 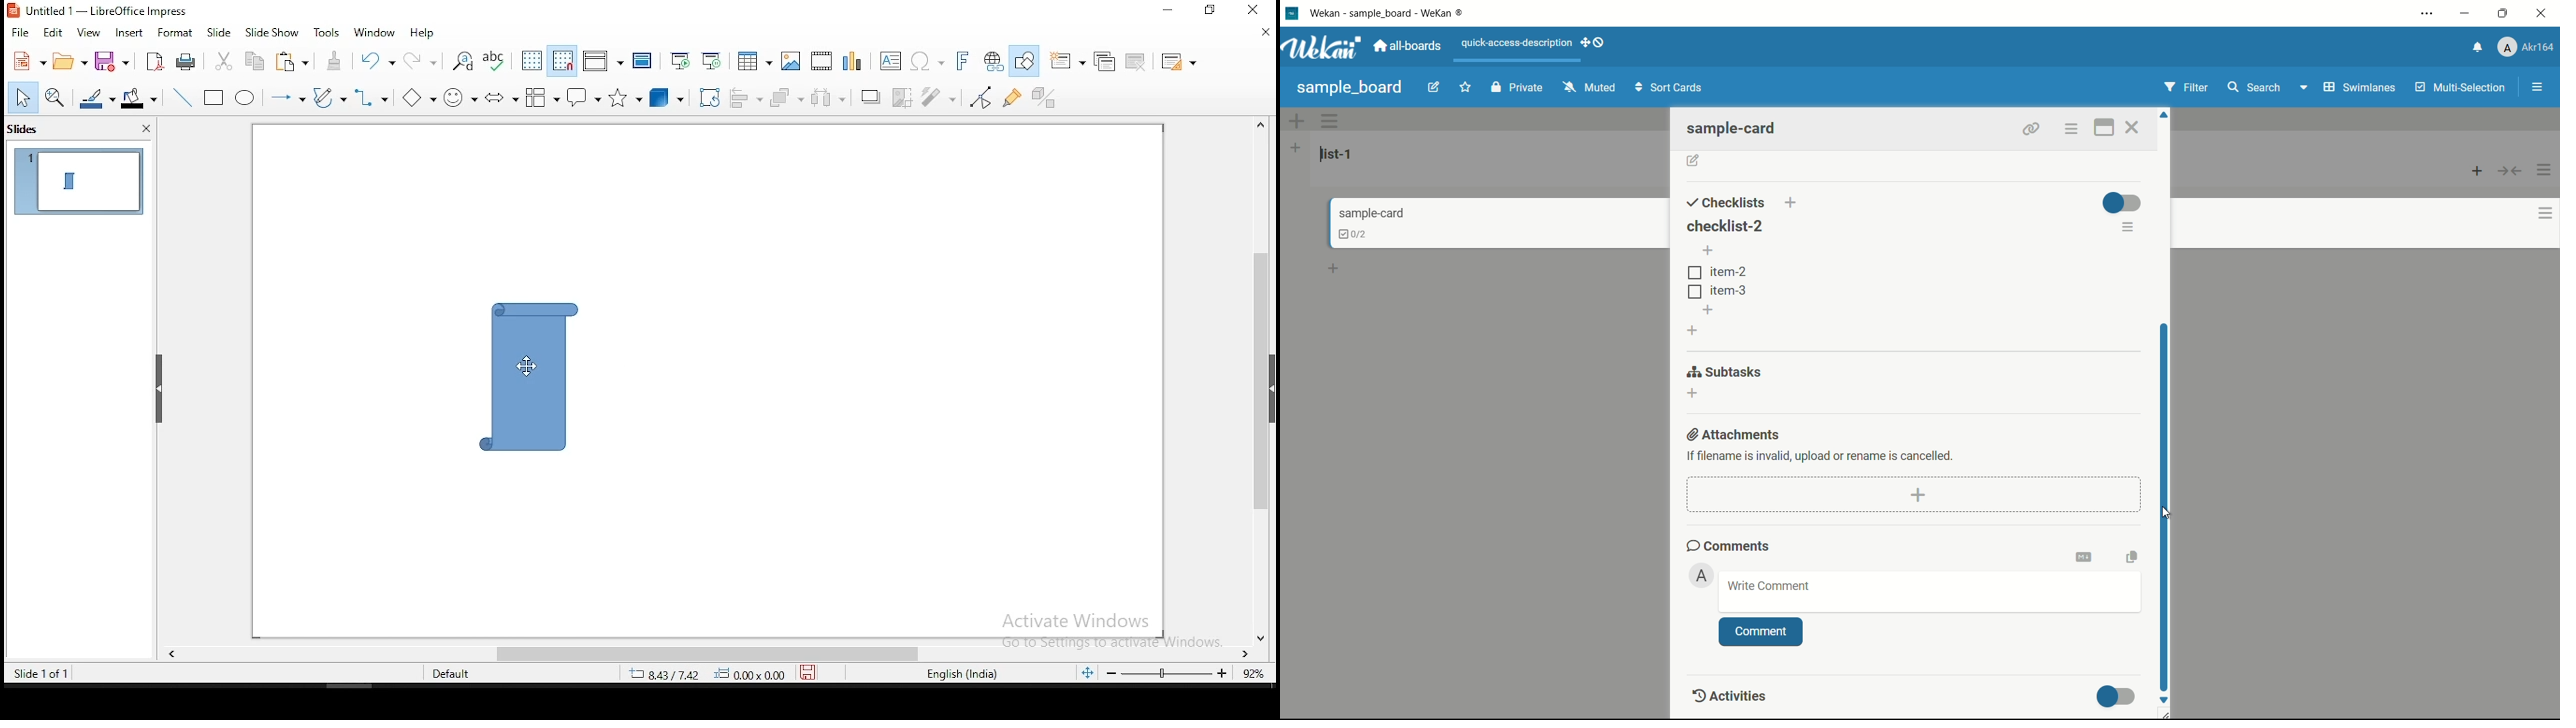 I want to click on star this board, so click(x=1466, y=89).